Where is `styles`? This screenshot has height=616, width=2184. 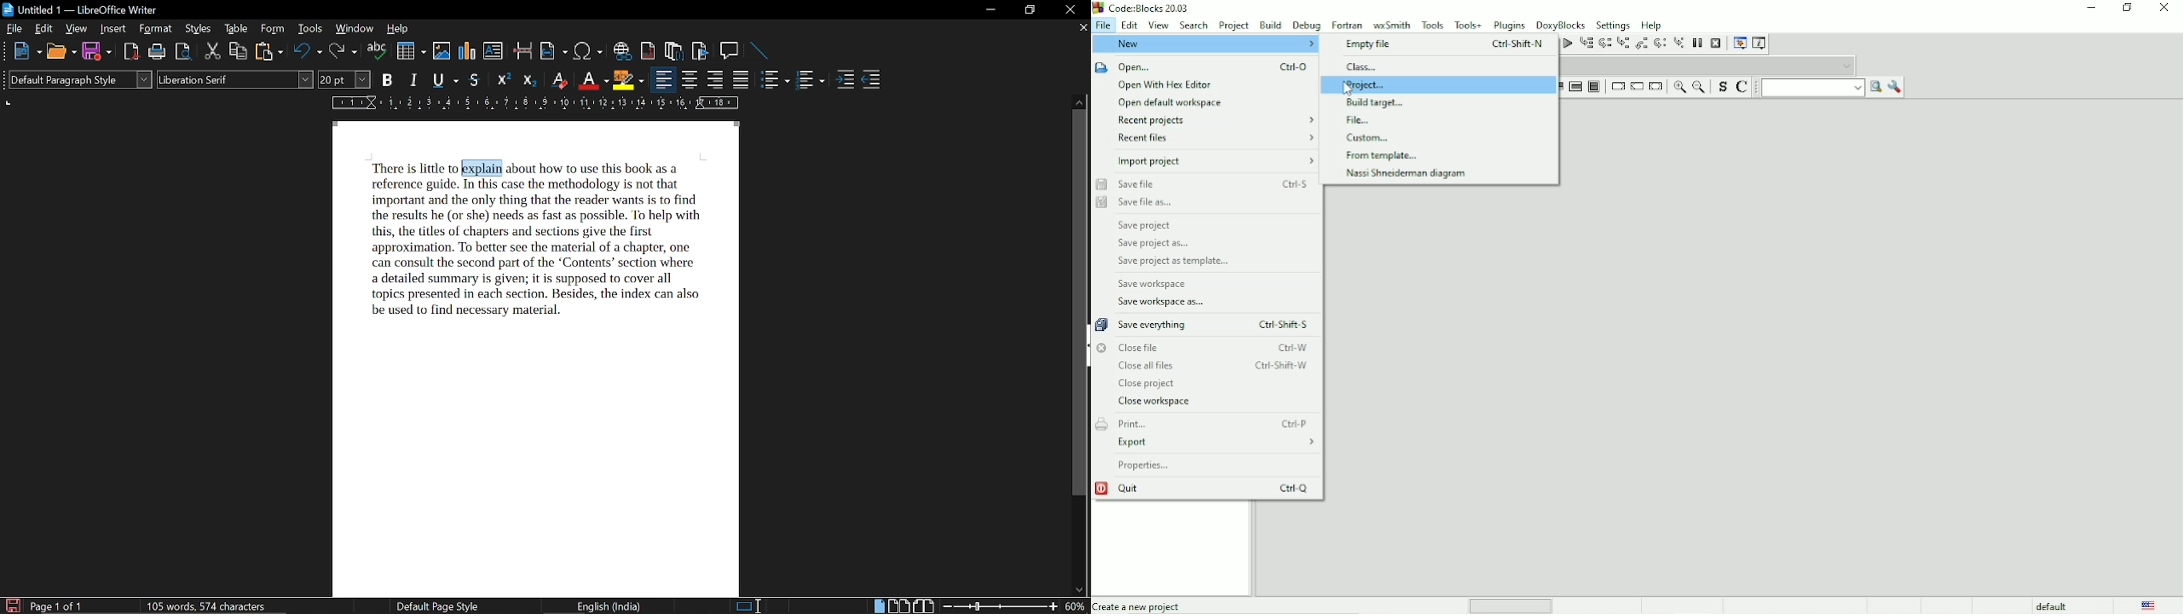 styles is located at coordinates (199, 30).